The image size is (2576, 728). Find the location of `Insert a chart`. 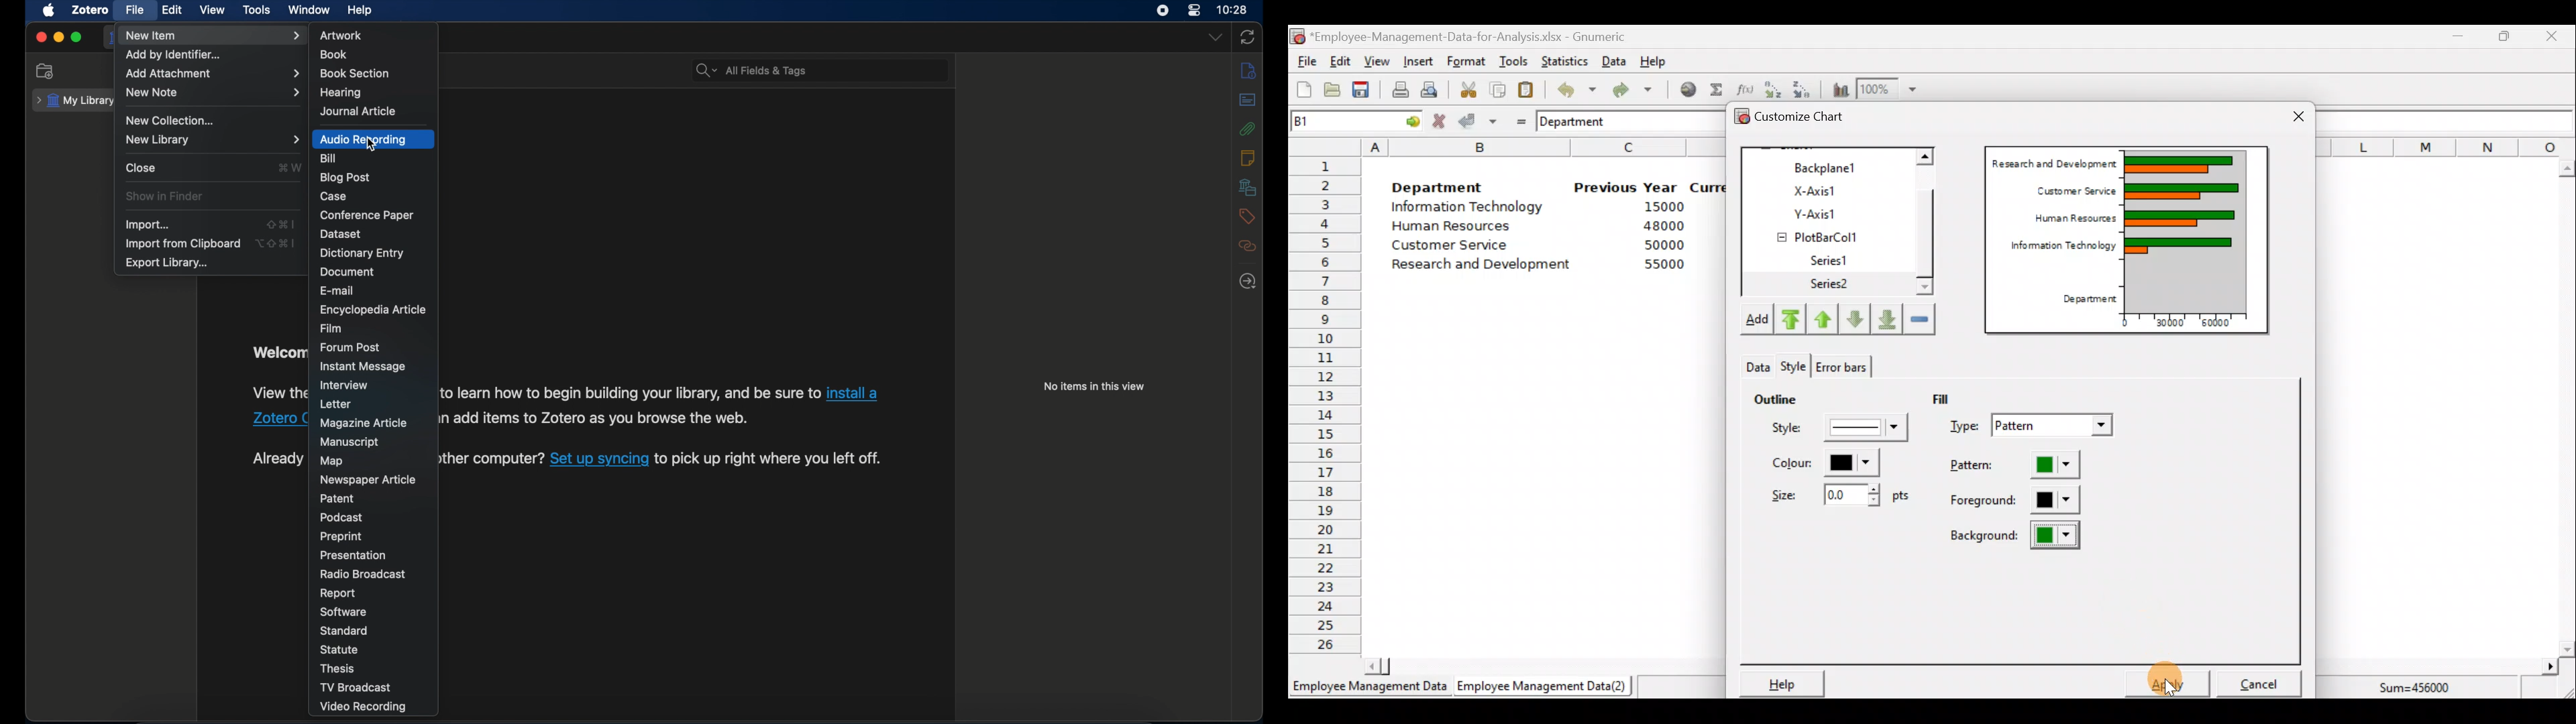

Insert a chart is located at coordinates (1837, 89).